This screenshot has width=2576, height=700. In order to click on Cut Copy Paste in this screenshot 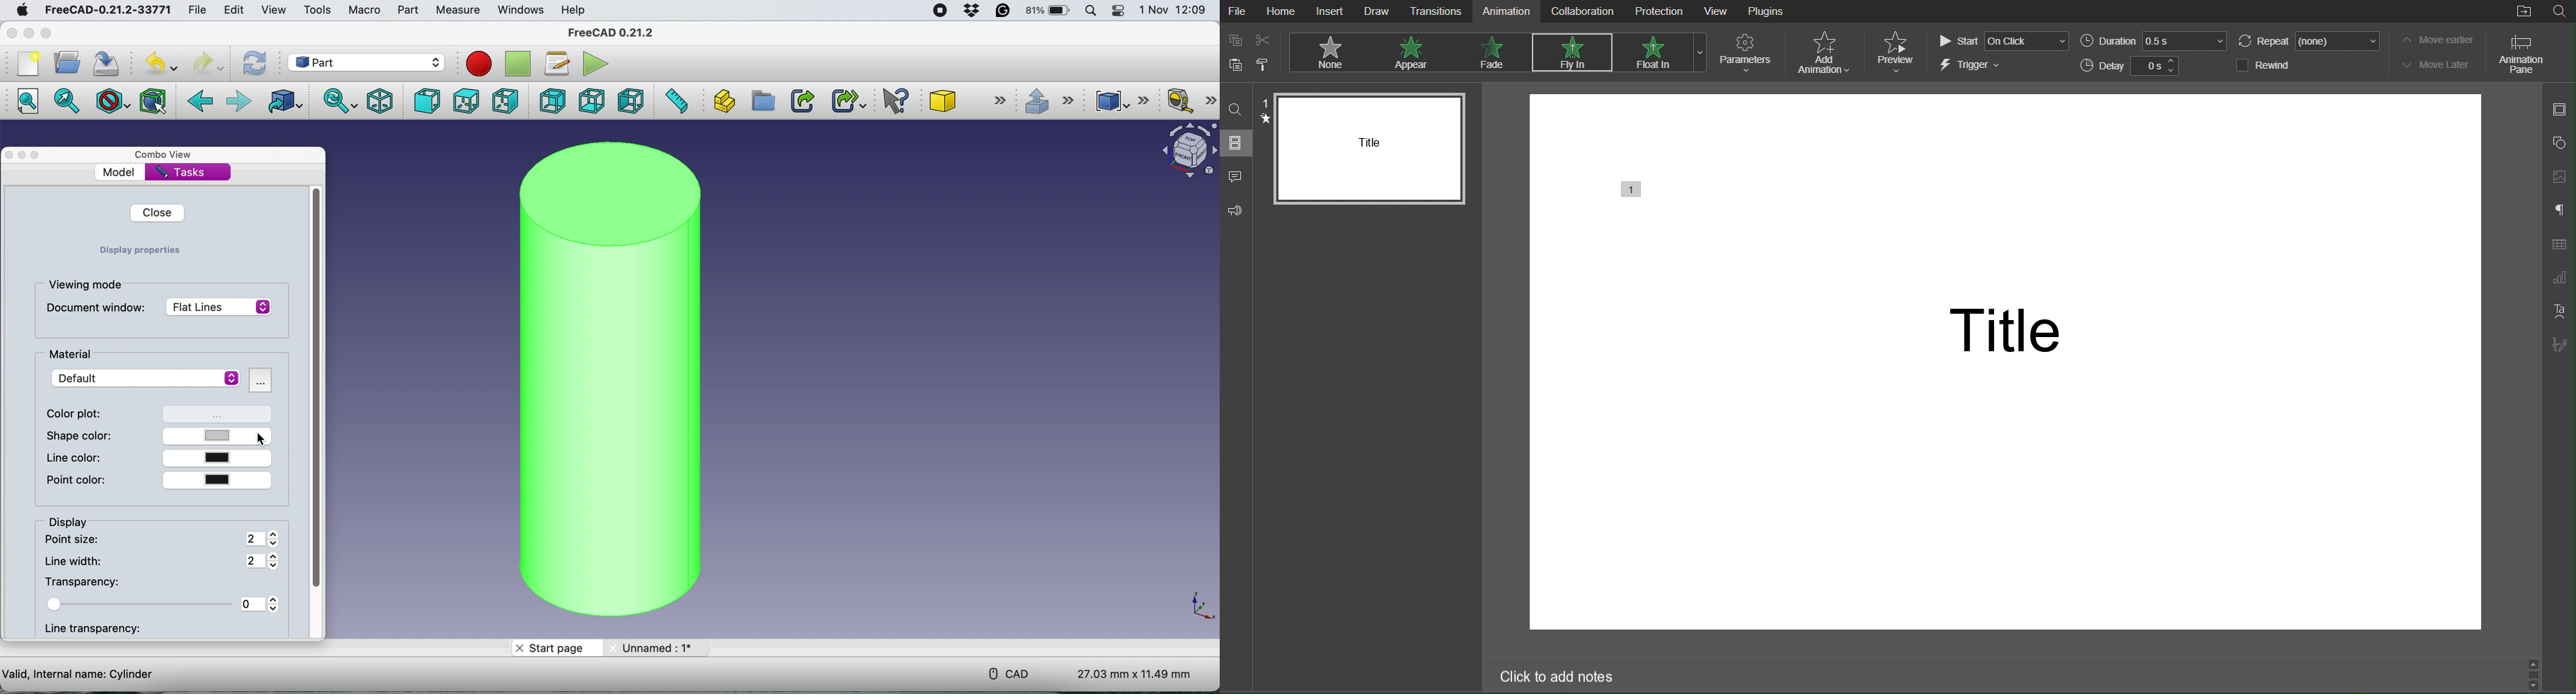, I will do `click(1249, 52)`.